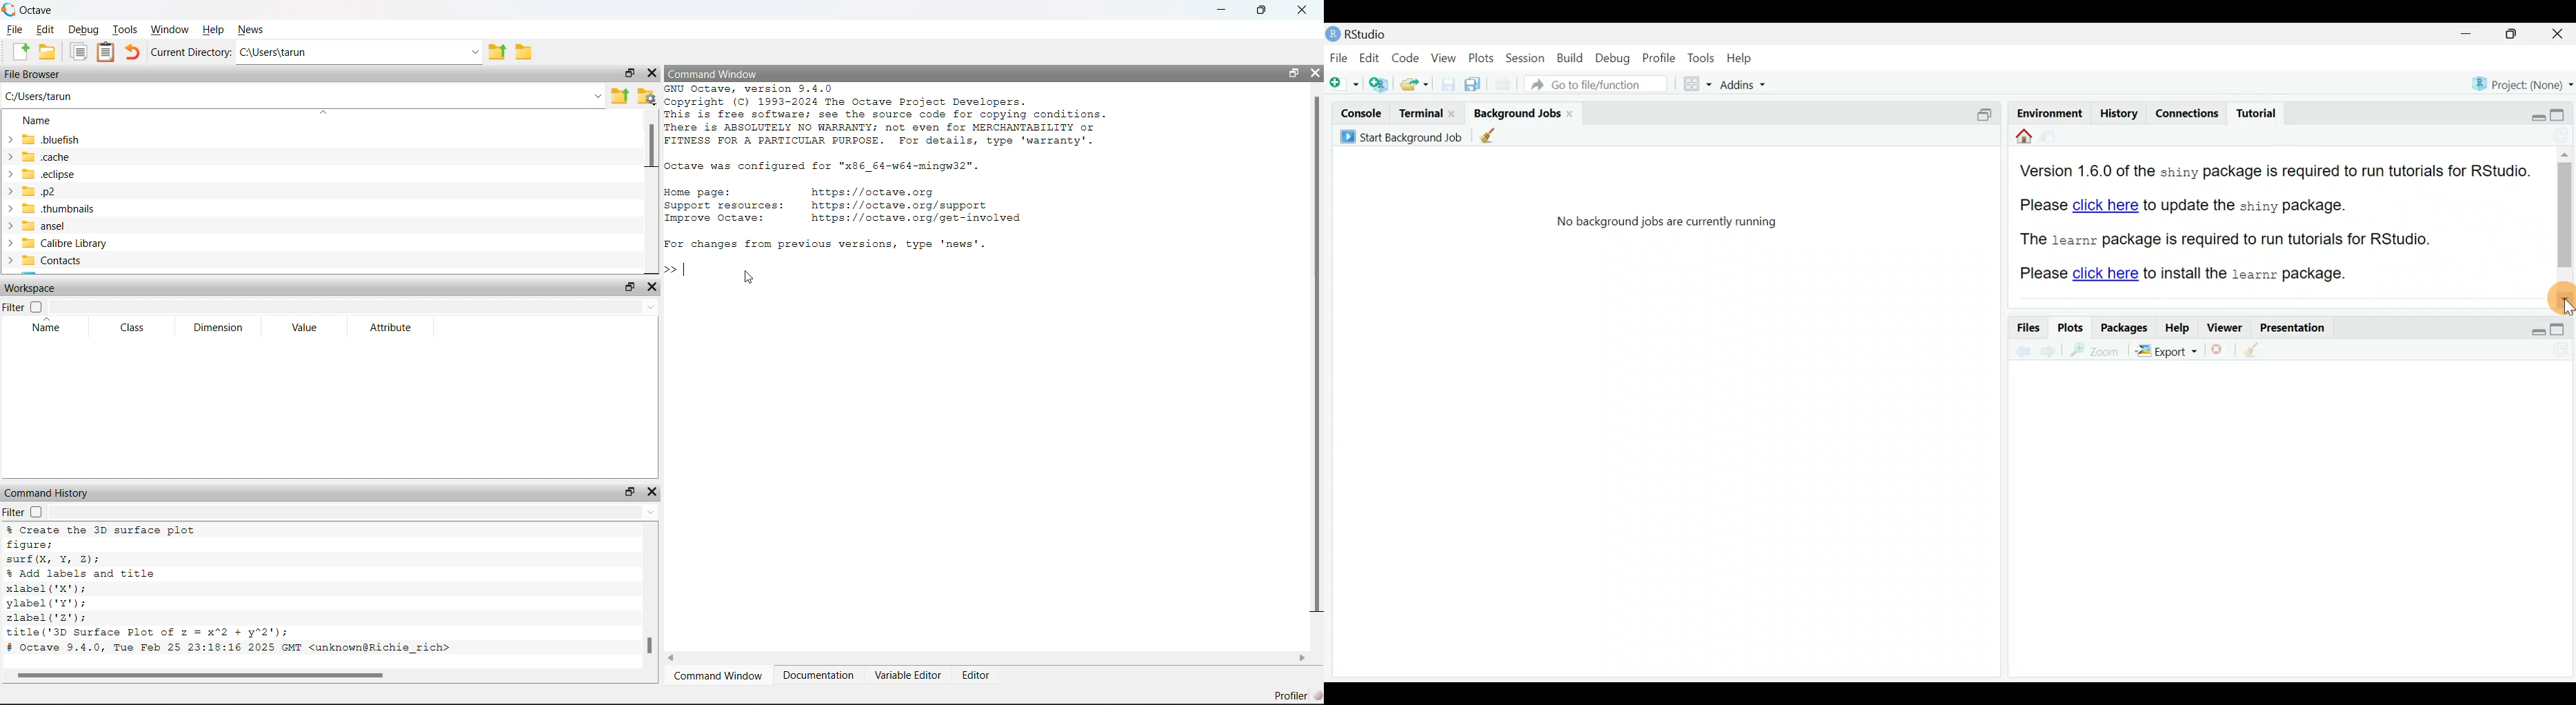  Describe the element at coordinates (2094, 351) in the screenshot. I see `Zoom` at that location.